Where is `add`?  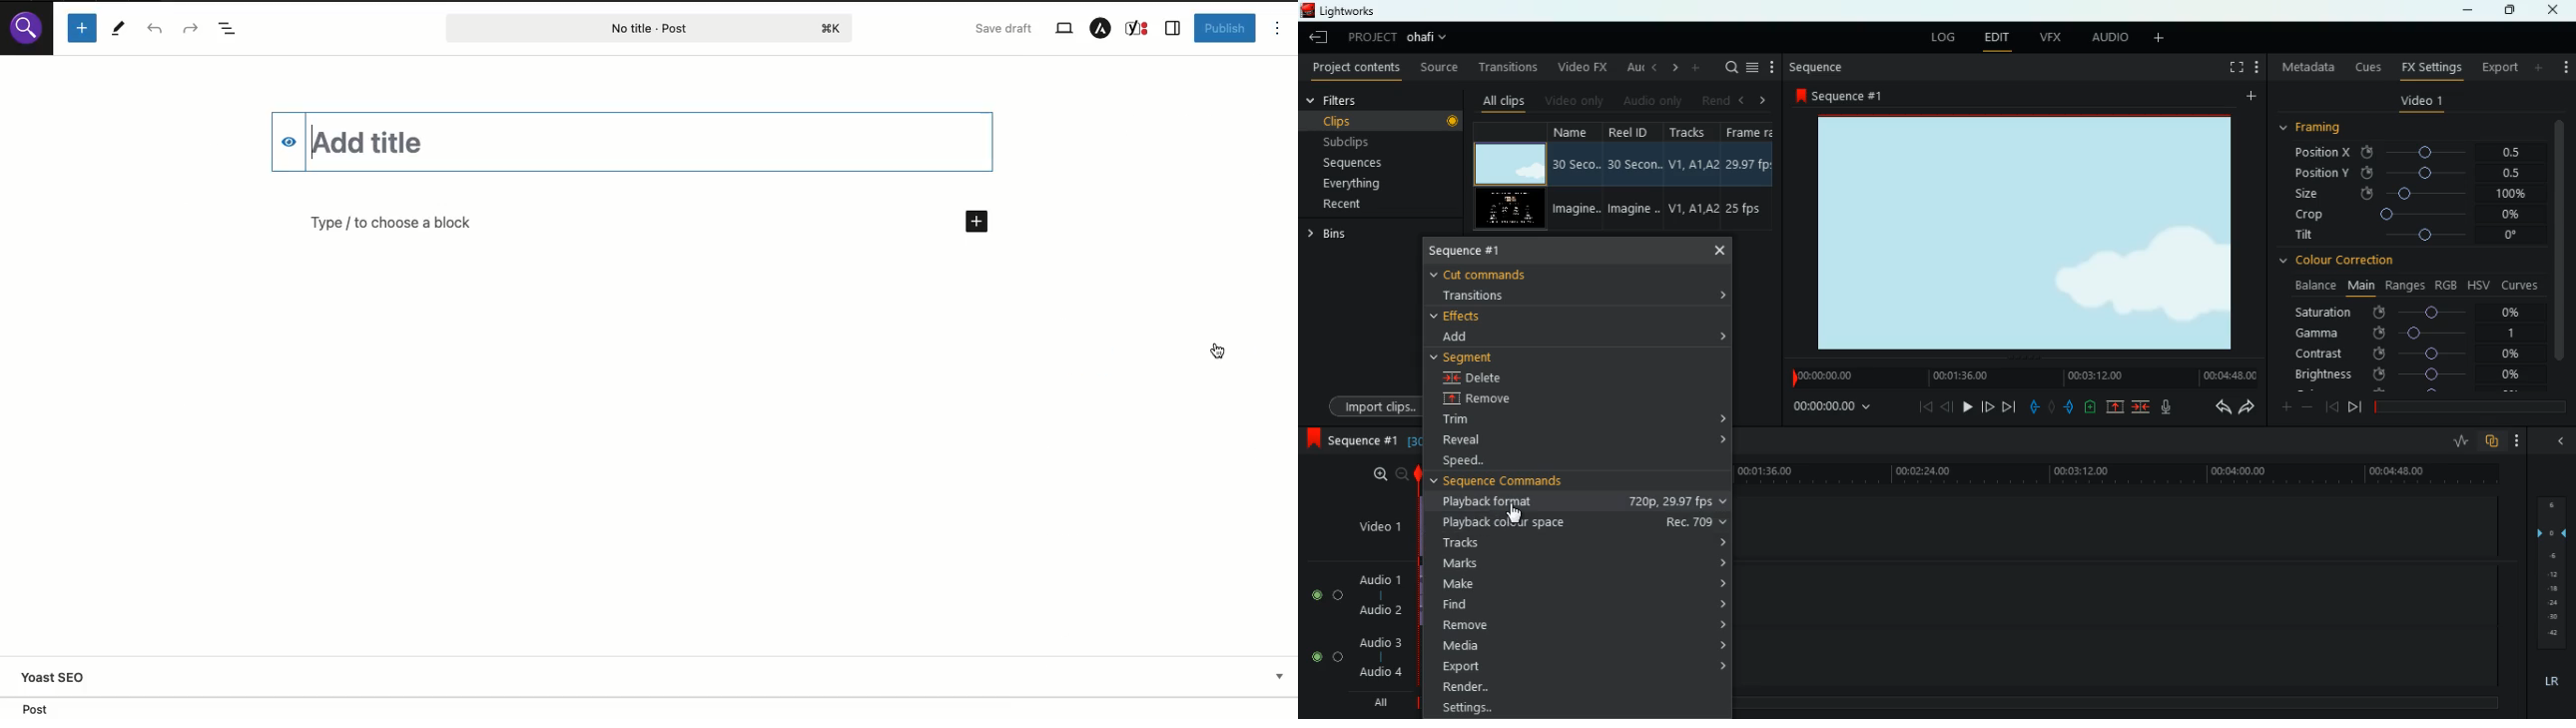 add is located at coordinates (2250, 95).